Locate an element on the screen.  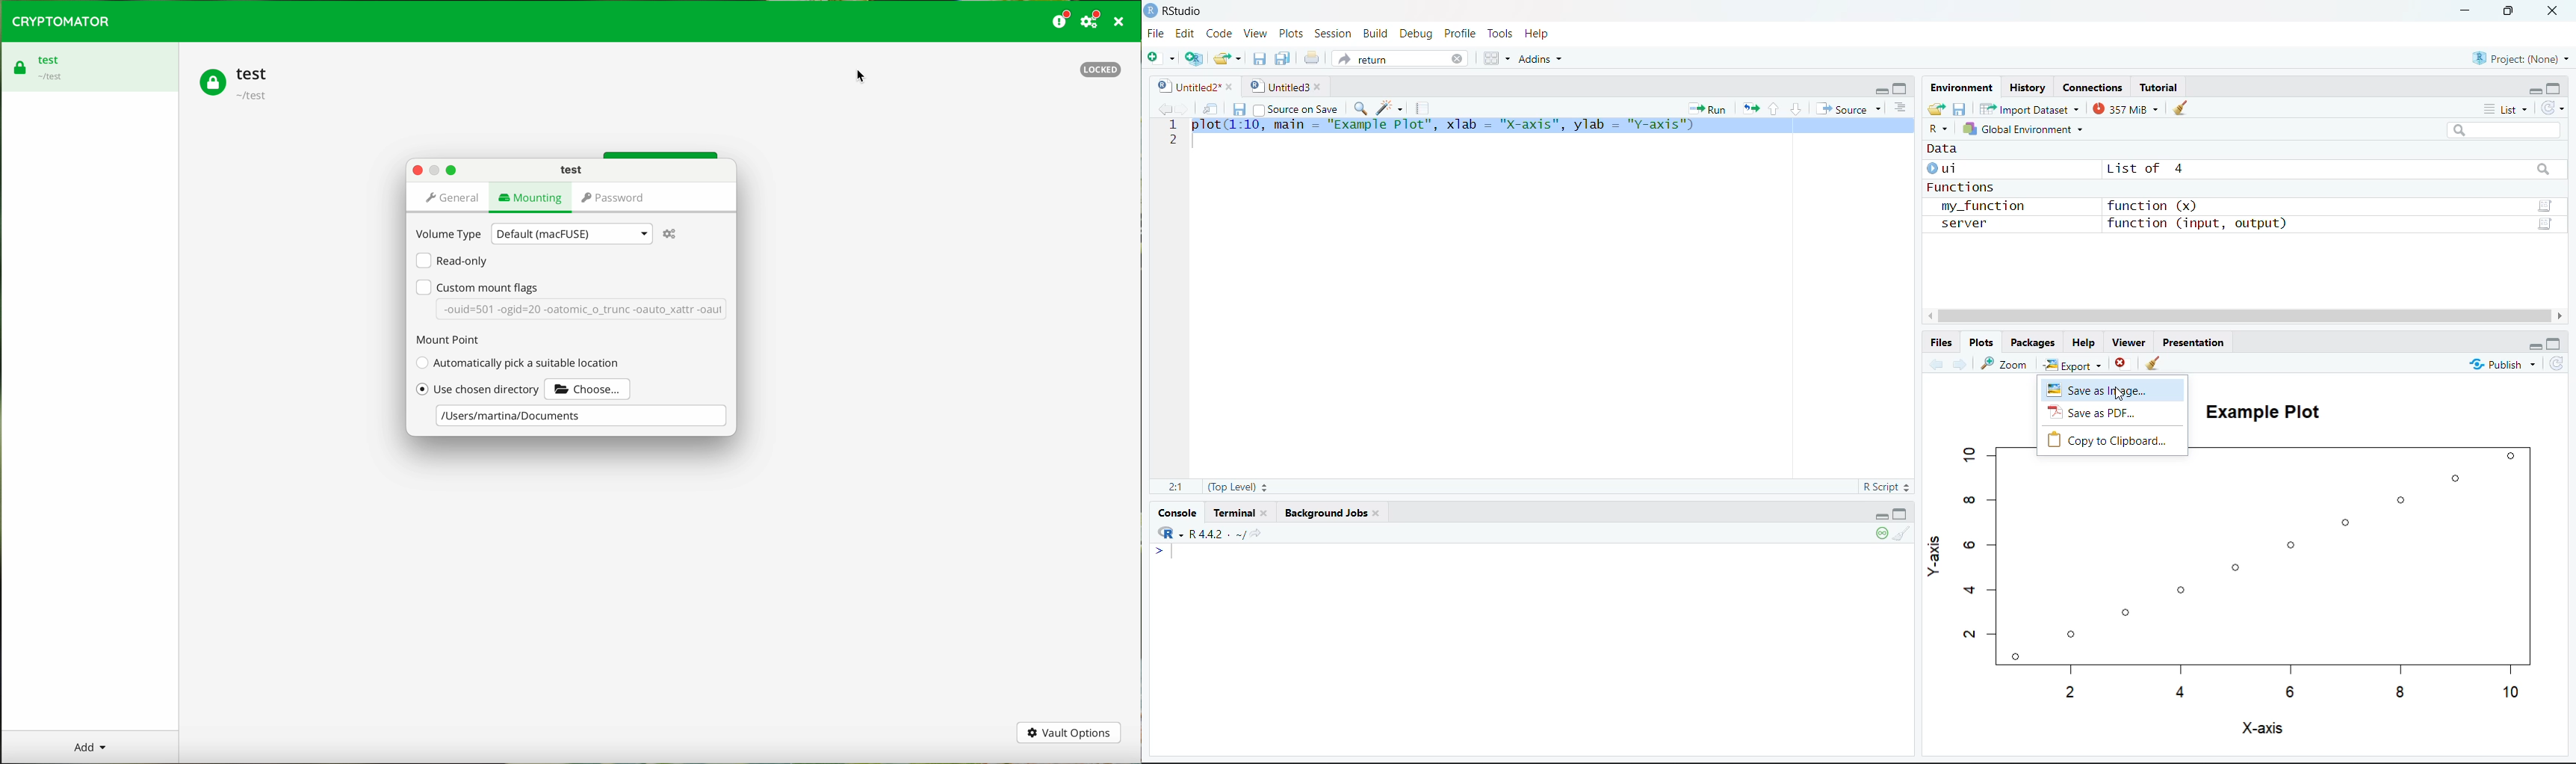
test is located at coordinates (570, 170).